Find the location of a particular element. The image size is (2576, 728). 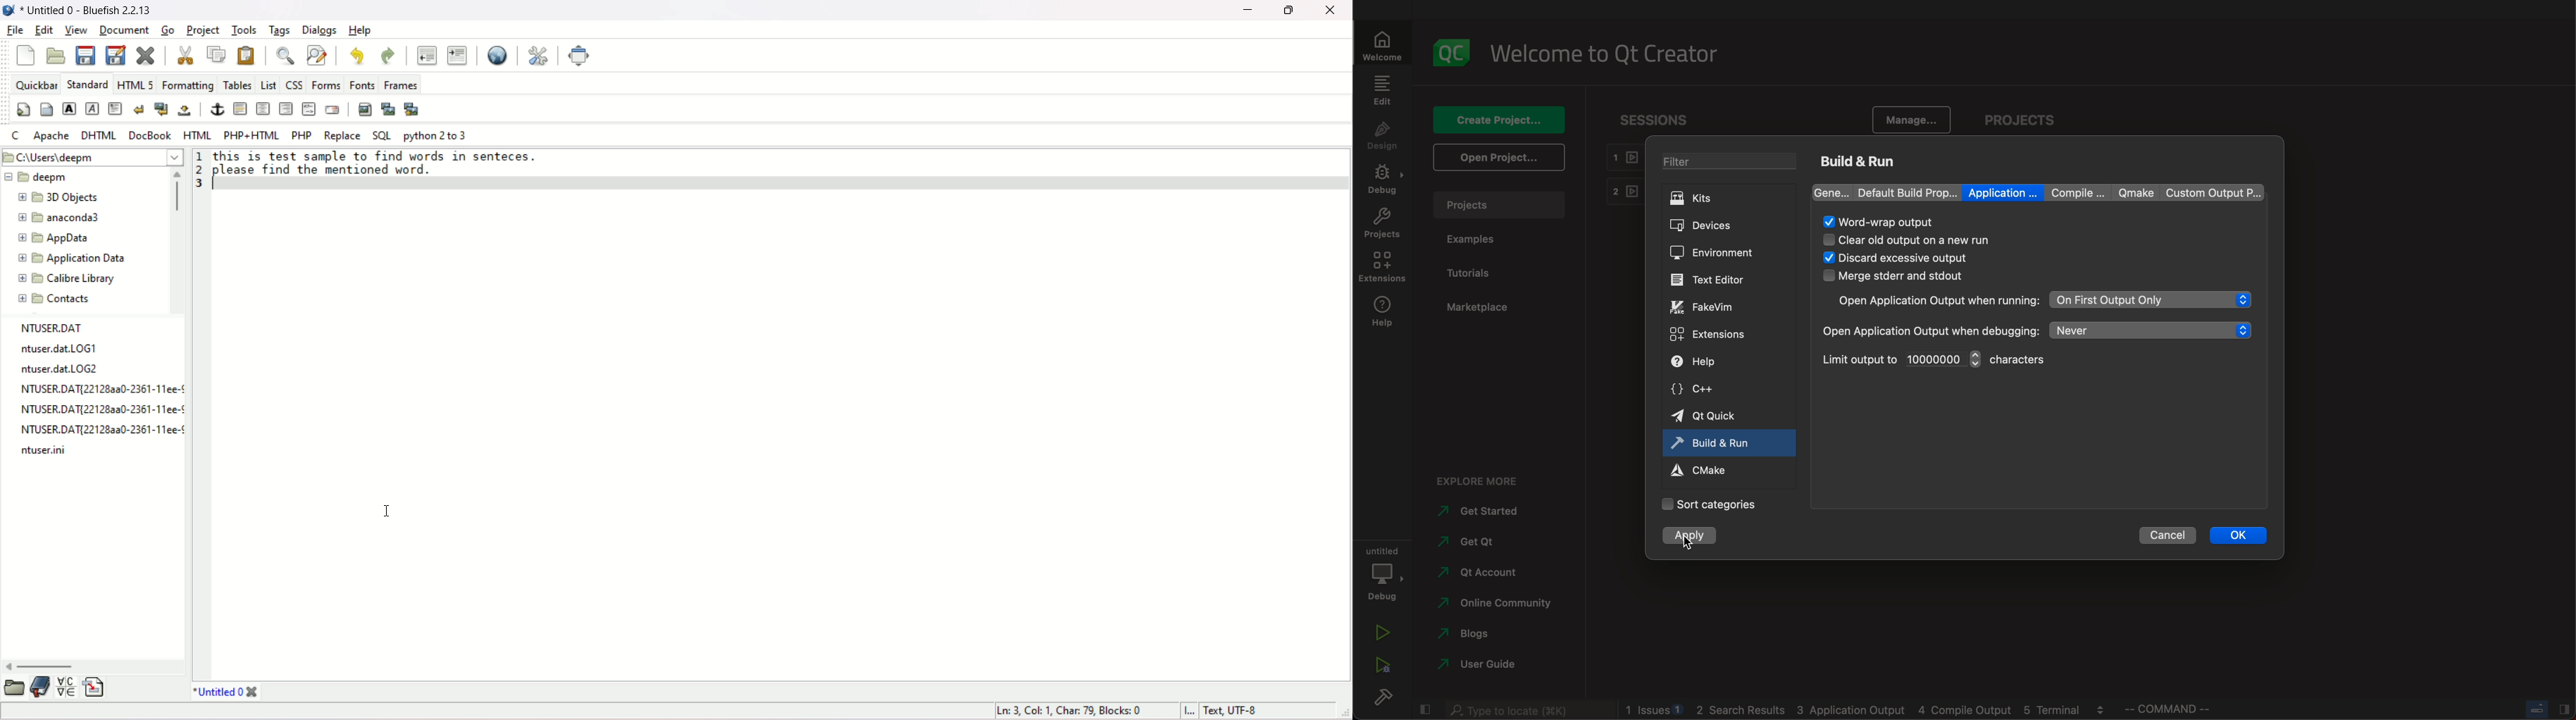

clear current file is located at coordinates (146, 55).